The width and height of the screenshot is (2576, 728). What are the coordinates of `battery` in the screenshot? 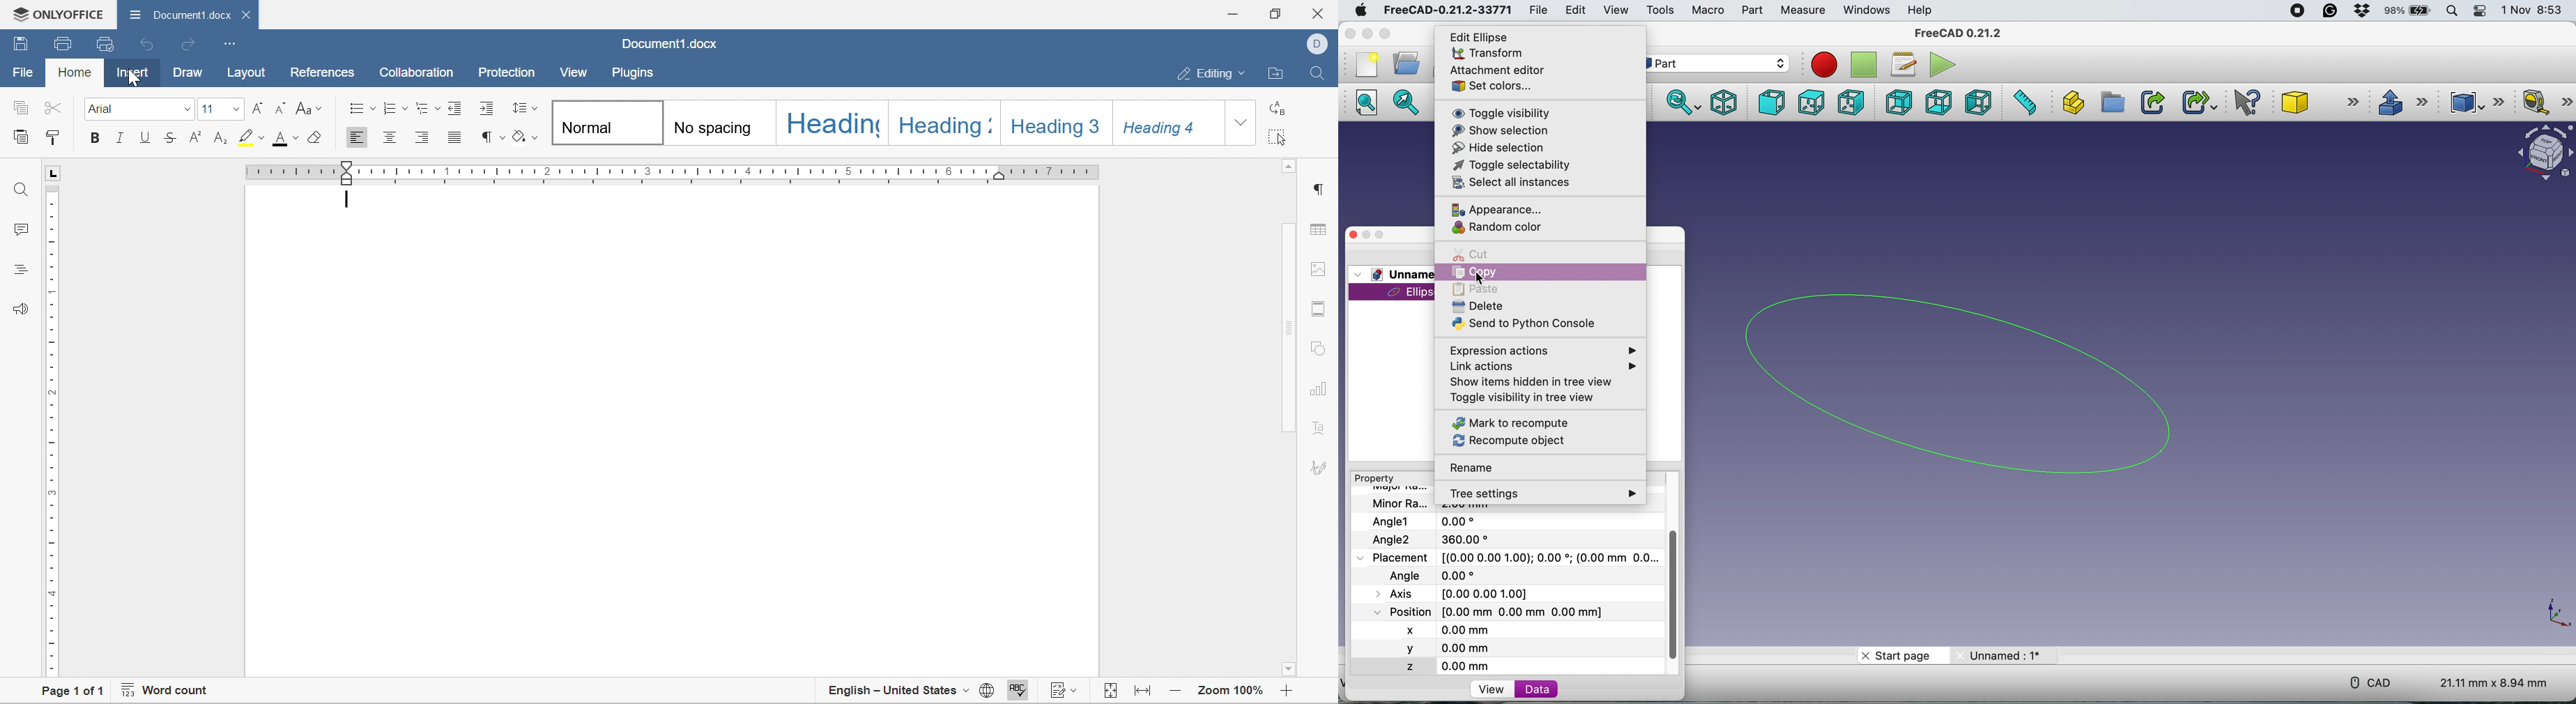 It's located at (2407, 12).